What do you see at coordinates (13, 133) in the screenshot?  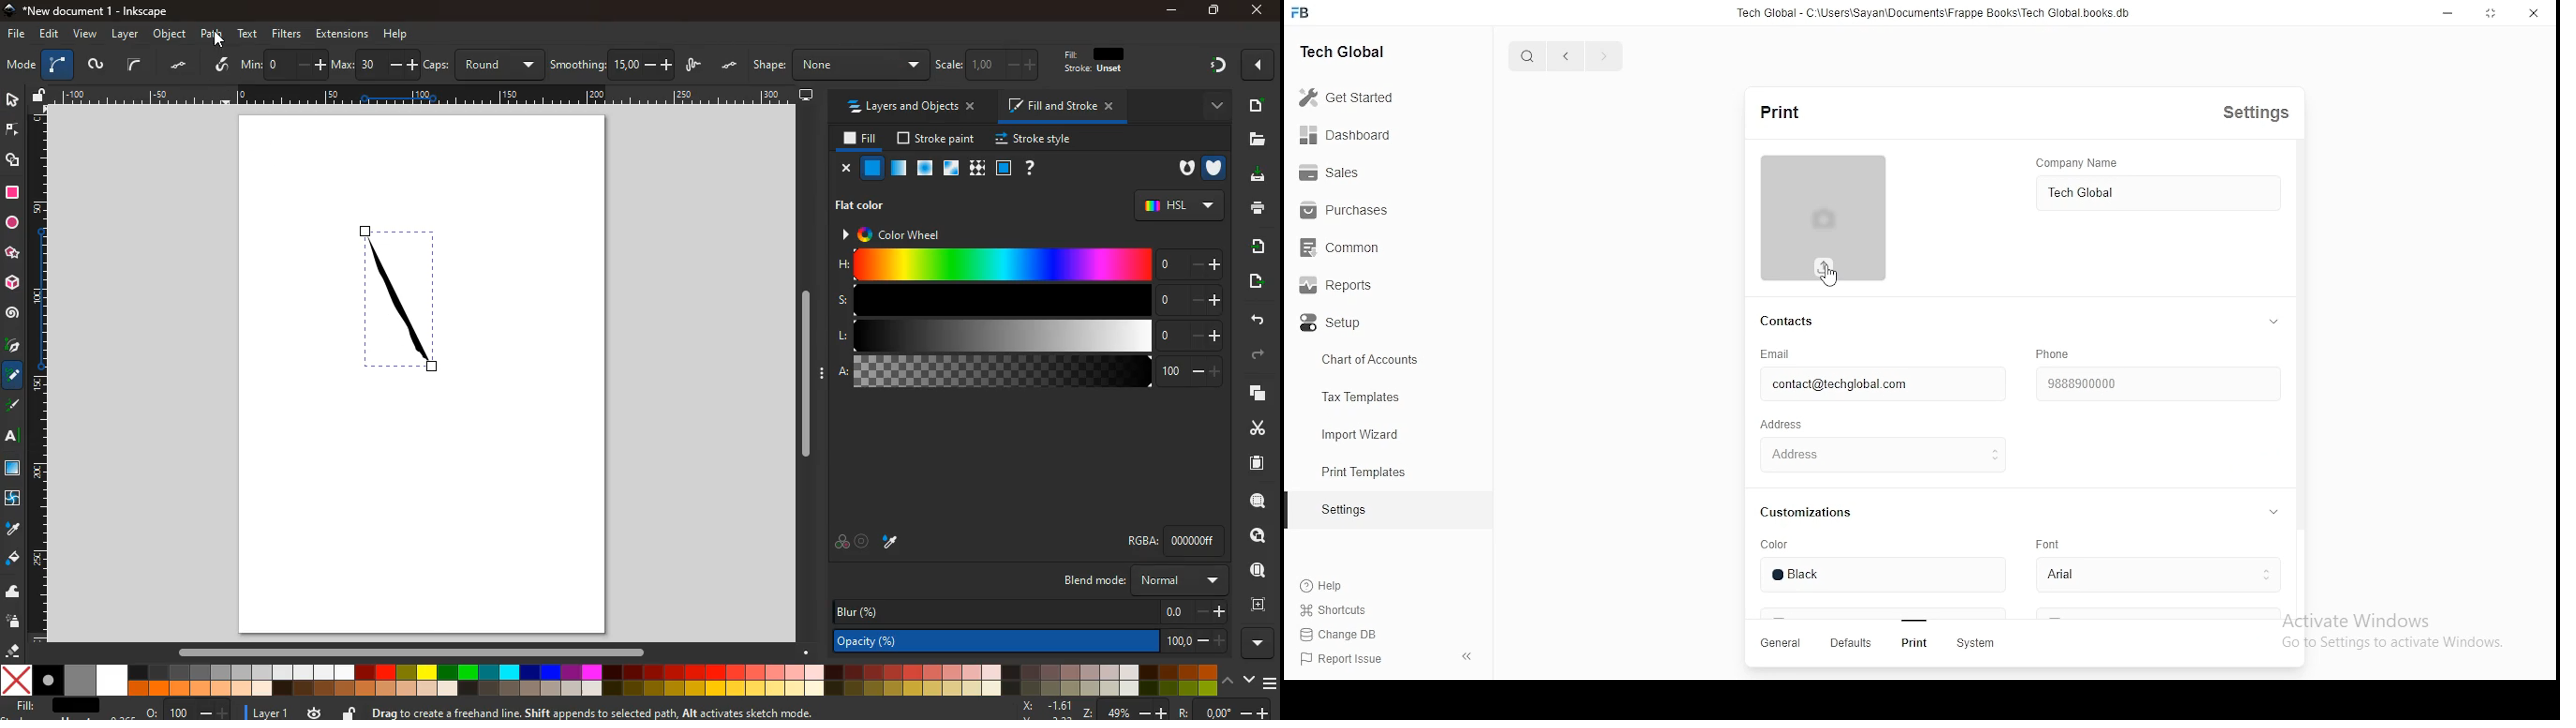 I see `edge` at bounding box center [13, 133].